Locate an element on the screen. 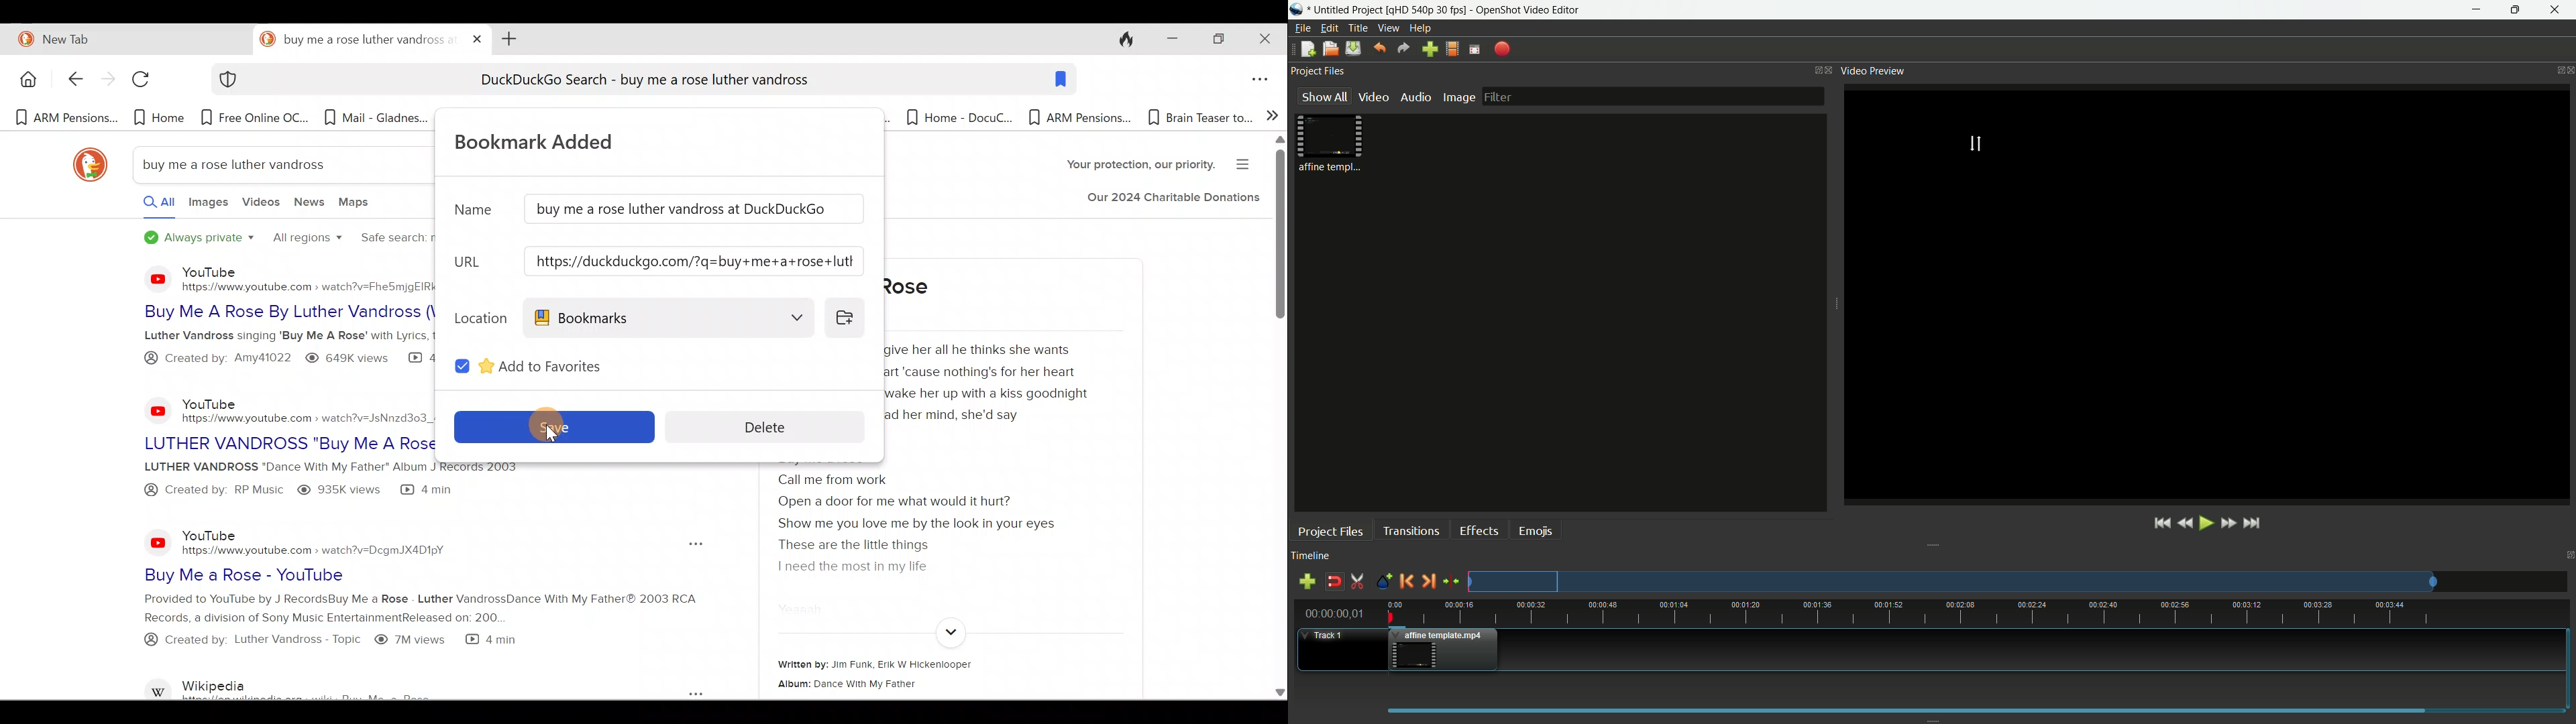 Image resolution: width=2576 pixels, height=728 pixels. Wikipedia logo is located at coordinates (160, 686).